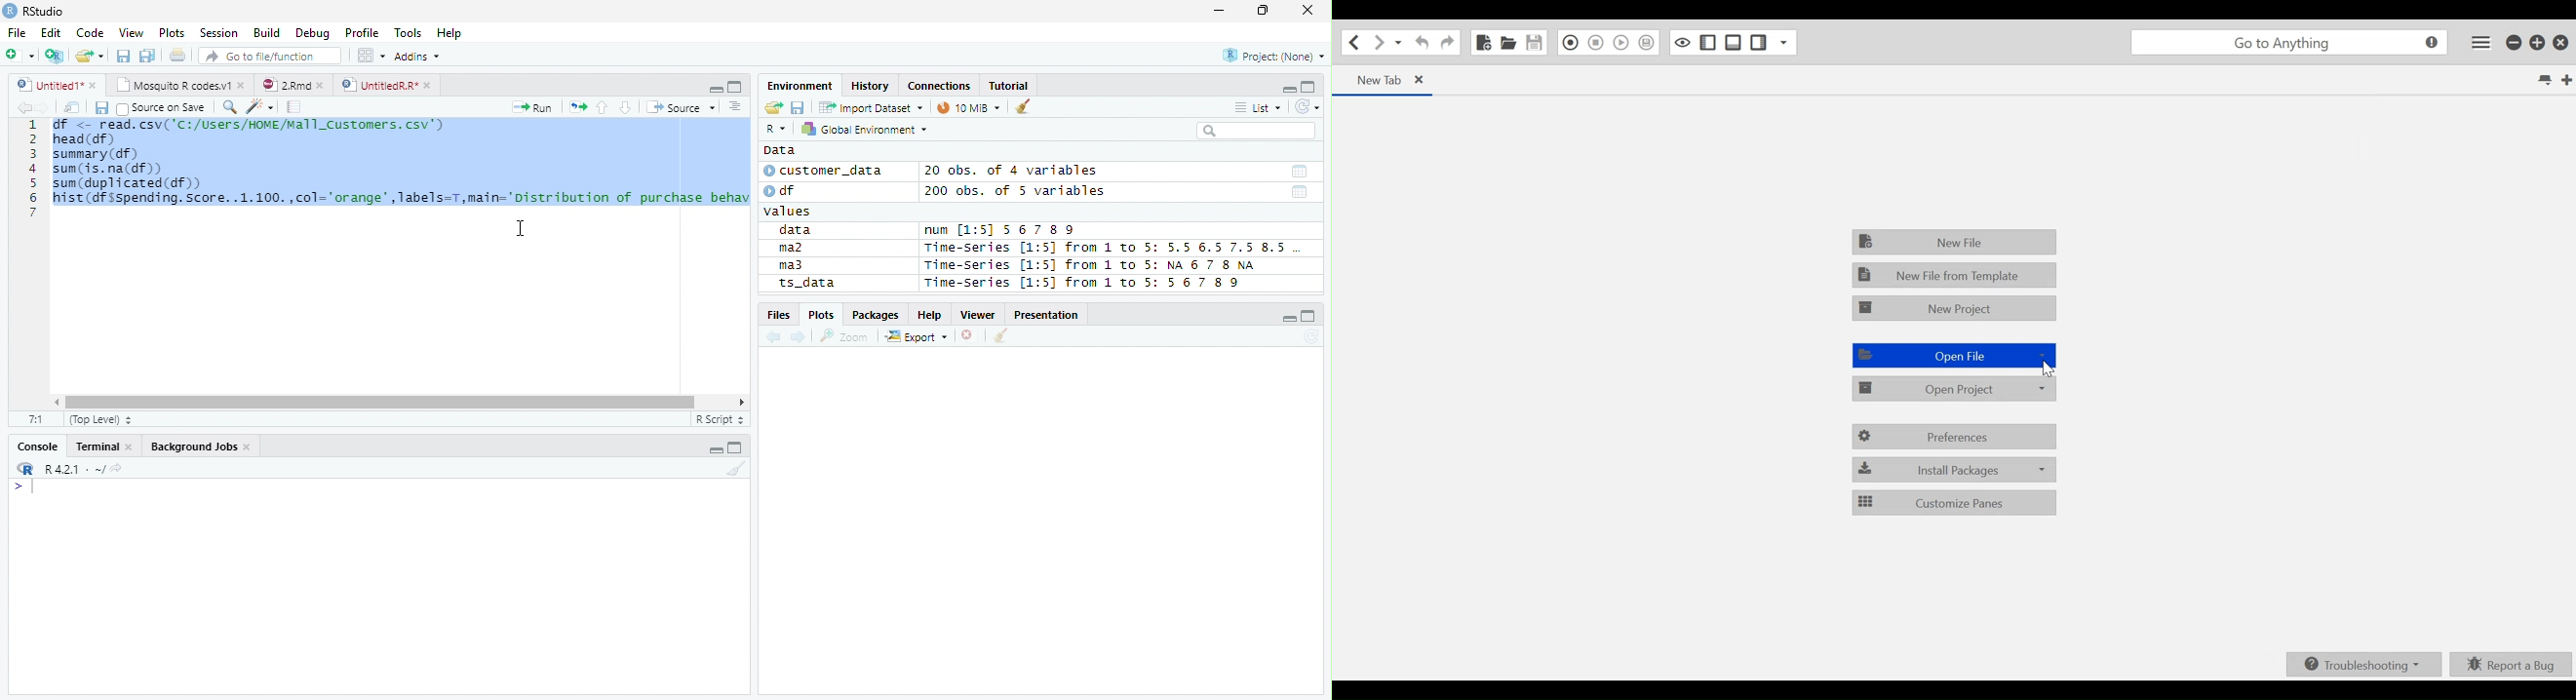 This screenshot has width=2576, height=700. I want to click on Profile, so click(361, 33).